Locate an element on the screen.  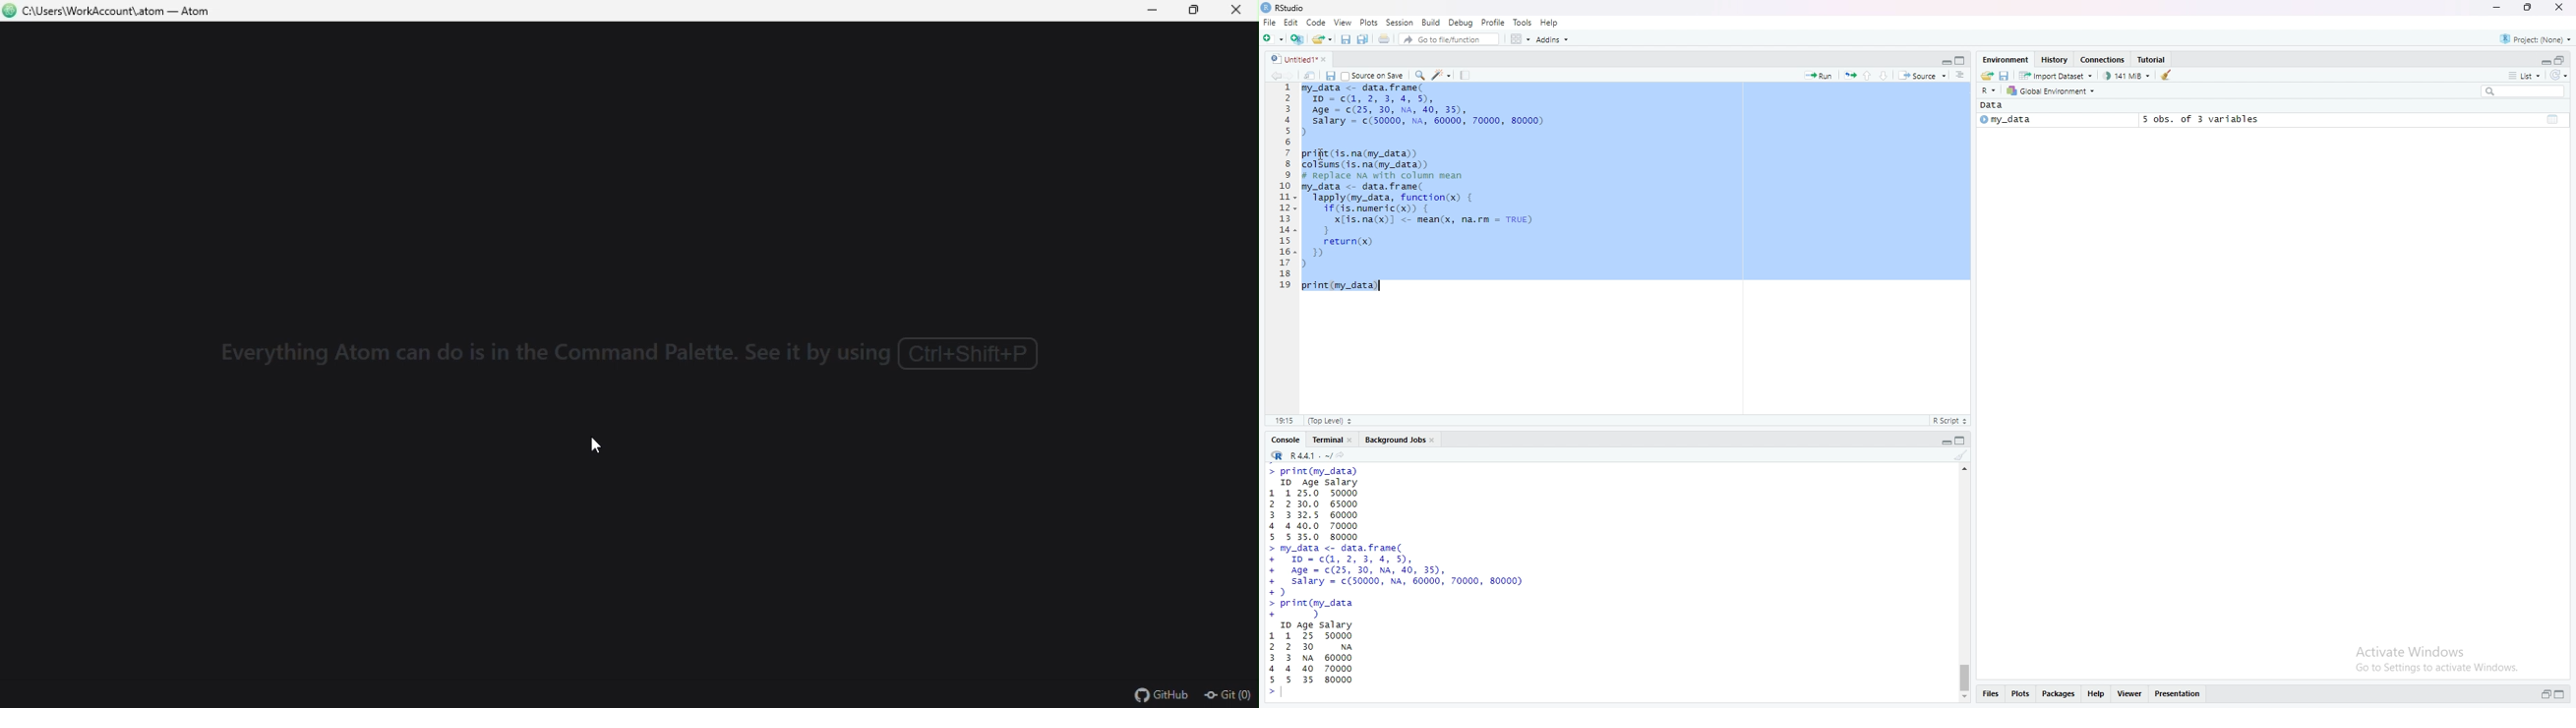
git is located at coordinates (1226, 694).